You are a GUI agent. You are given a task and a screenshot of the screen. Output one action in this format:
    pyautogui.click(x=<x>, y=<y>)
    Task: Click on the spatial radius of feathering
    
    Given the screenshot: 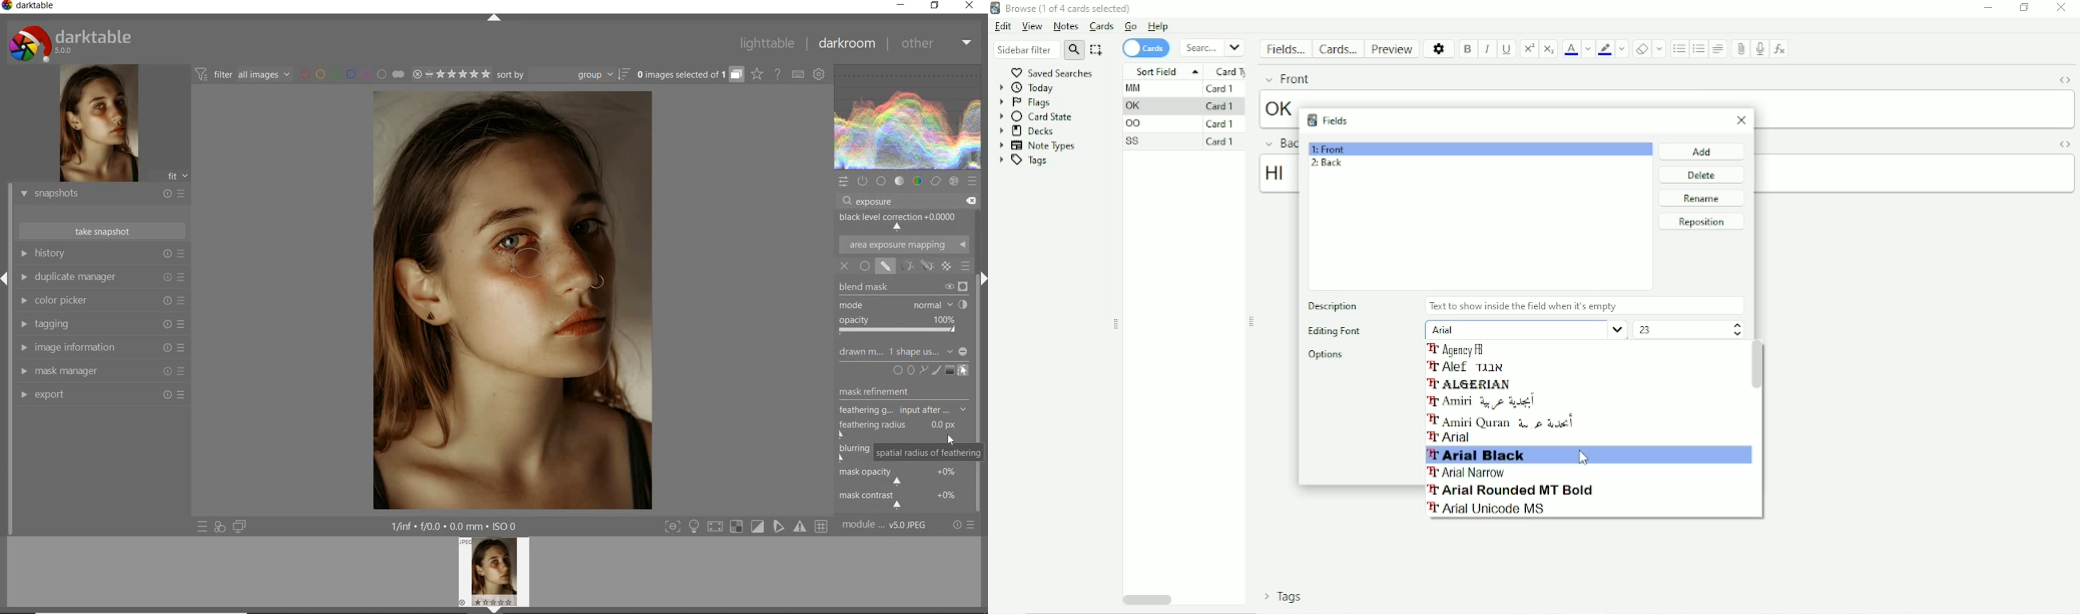 What is the action you would take?
    pyautogui.click(x=929, y=452)
    